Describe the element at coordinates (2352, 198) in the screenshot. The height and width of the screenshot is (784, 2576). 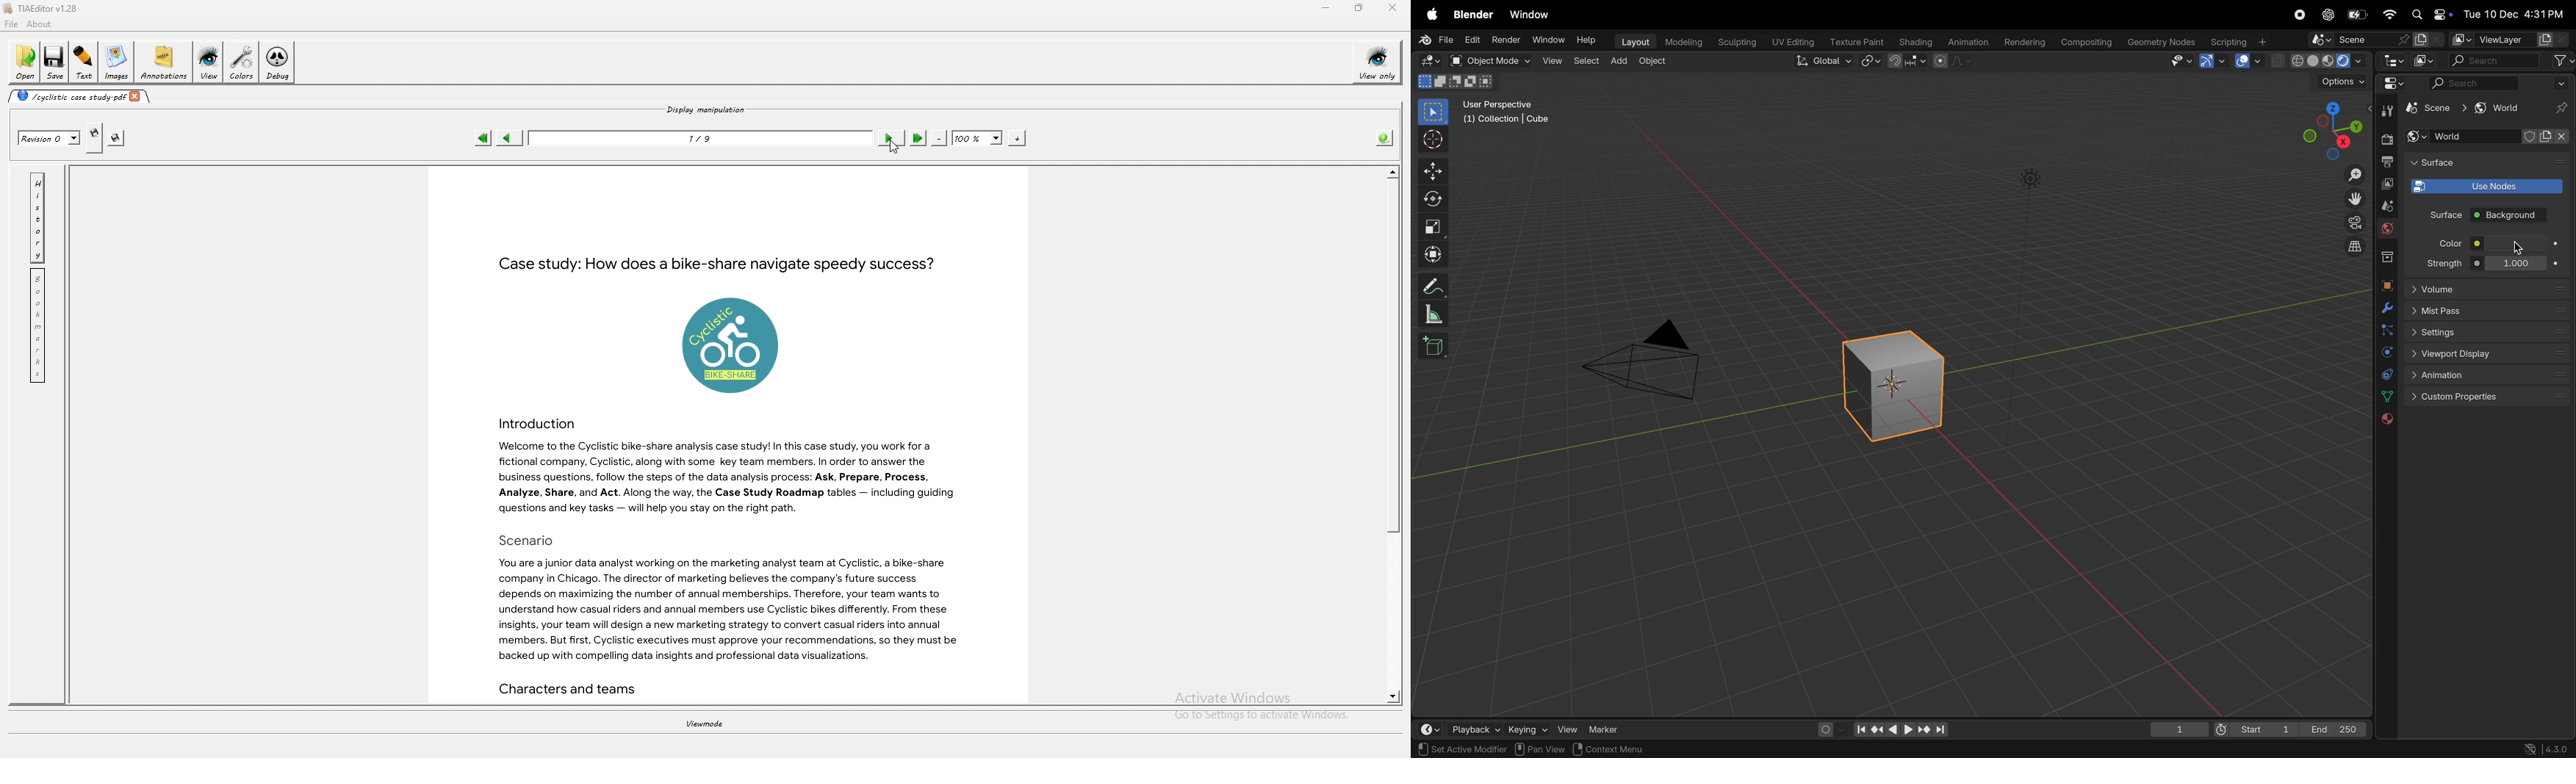
I see `move the view` at that location.